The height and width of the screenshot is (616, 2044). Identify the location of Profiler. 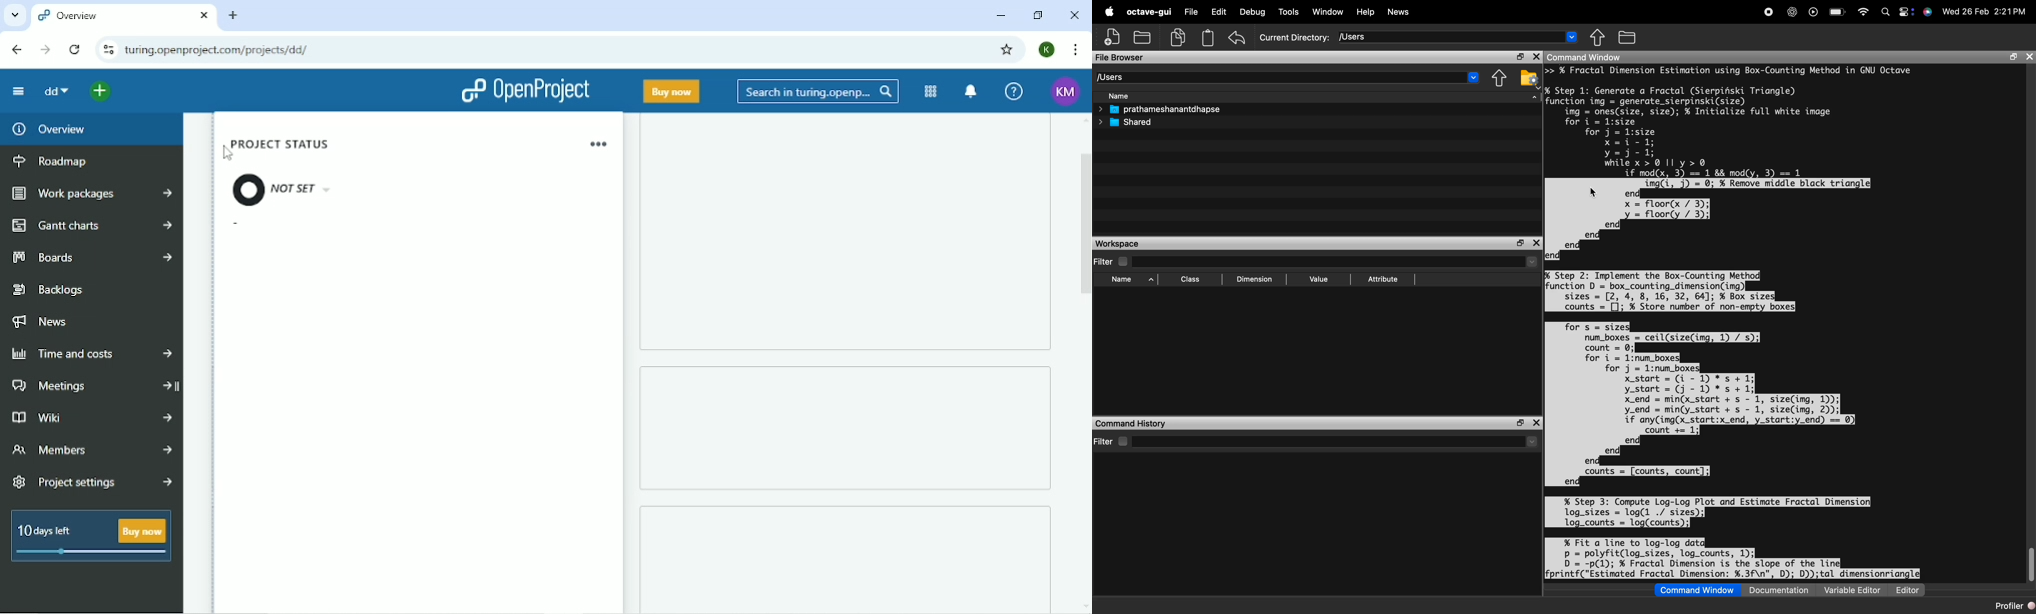
(2015, 606).